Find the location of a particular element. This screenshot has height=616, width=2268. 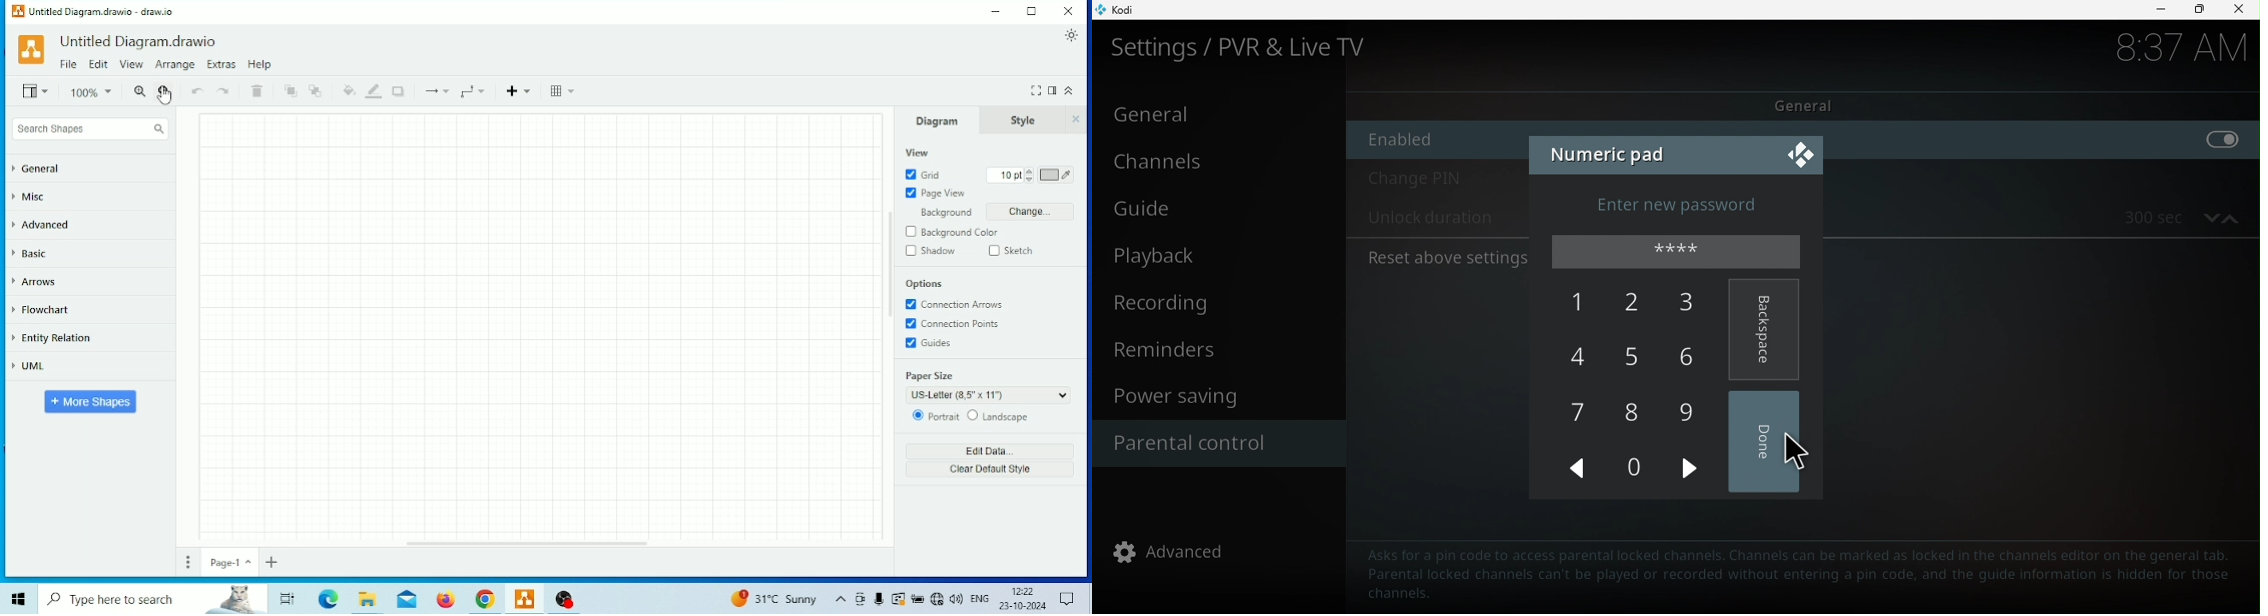

untitled diagram draw.io is located at coordinates (102, 12).